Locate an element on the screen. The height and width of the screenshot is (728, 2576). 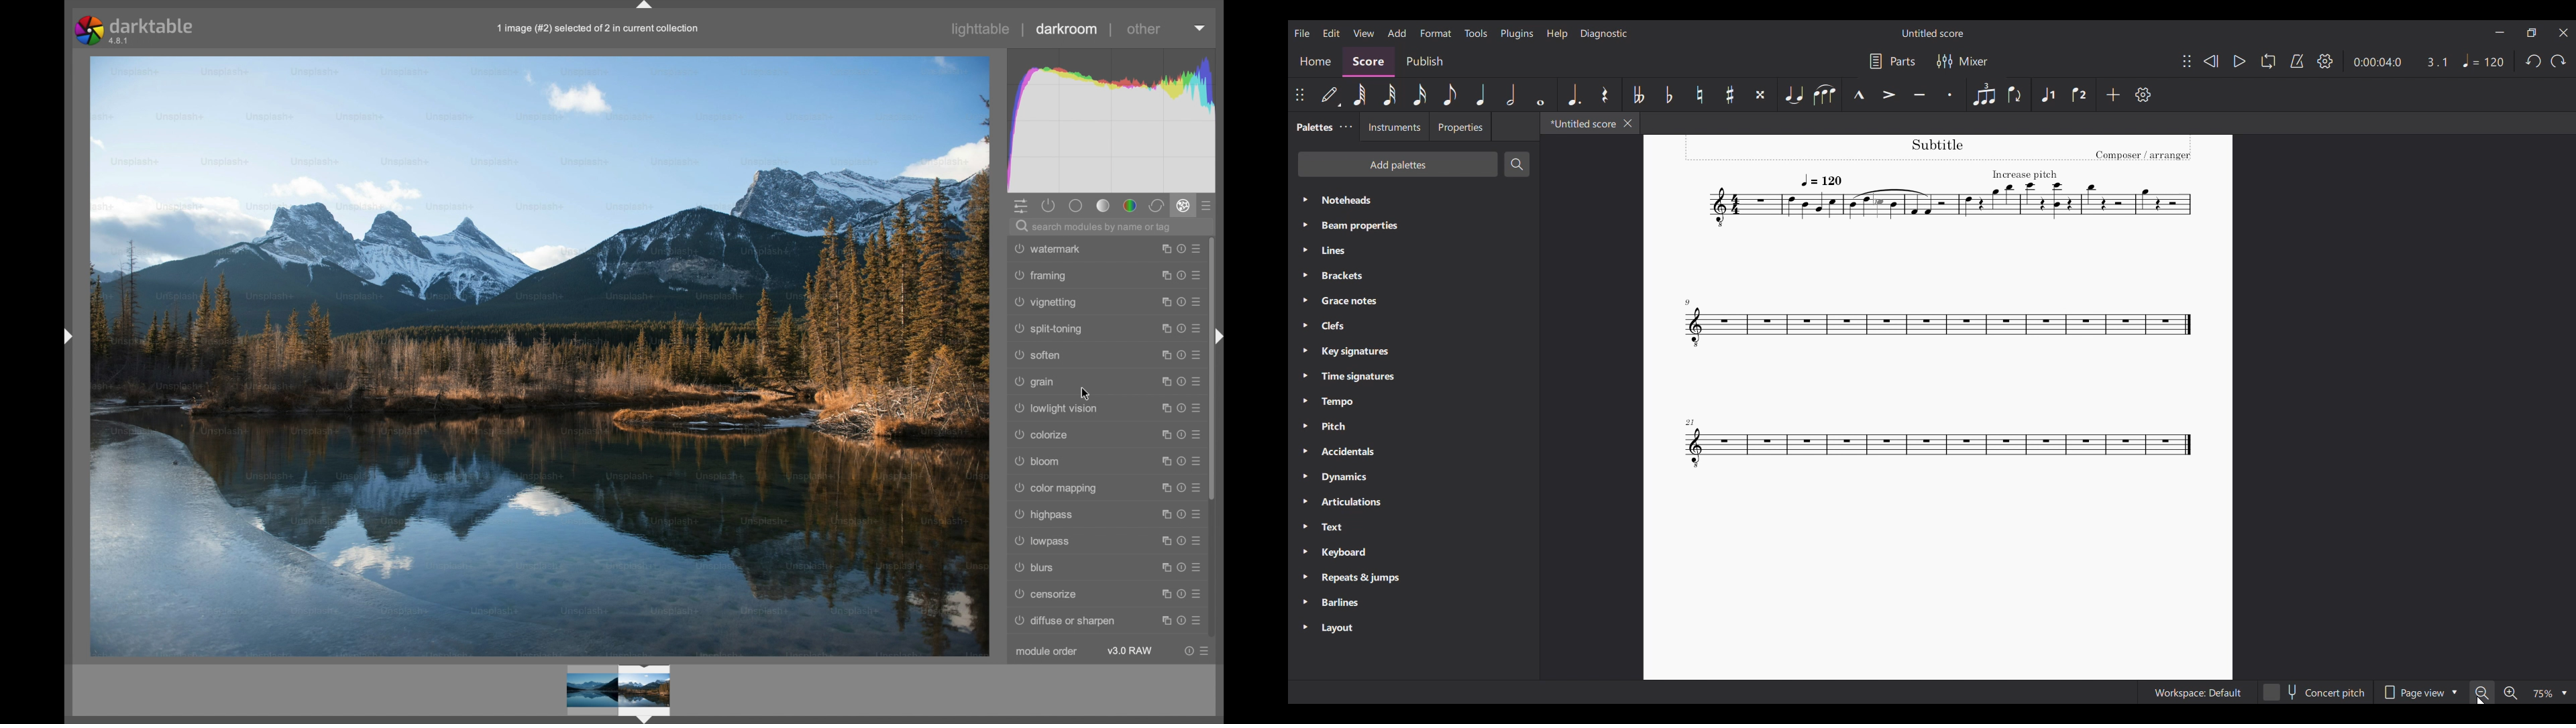
Zoom options is located at coordinates (2562, 693).